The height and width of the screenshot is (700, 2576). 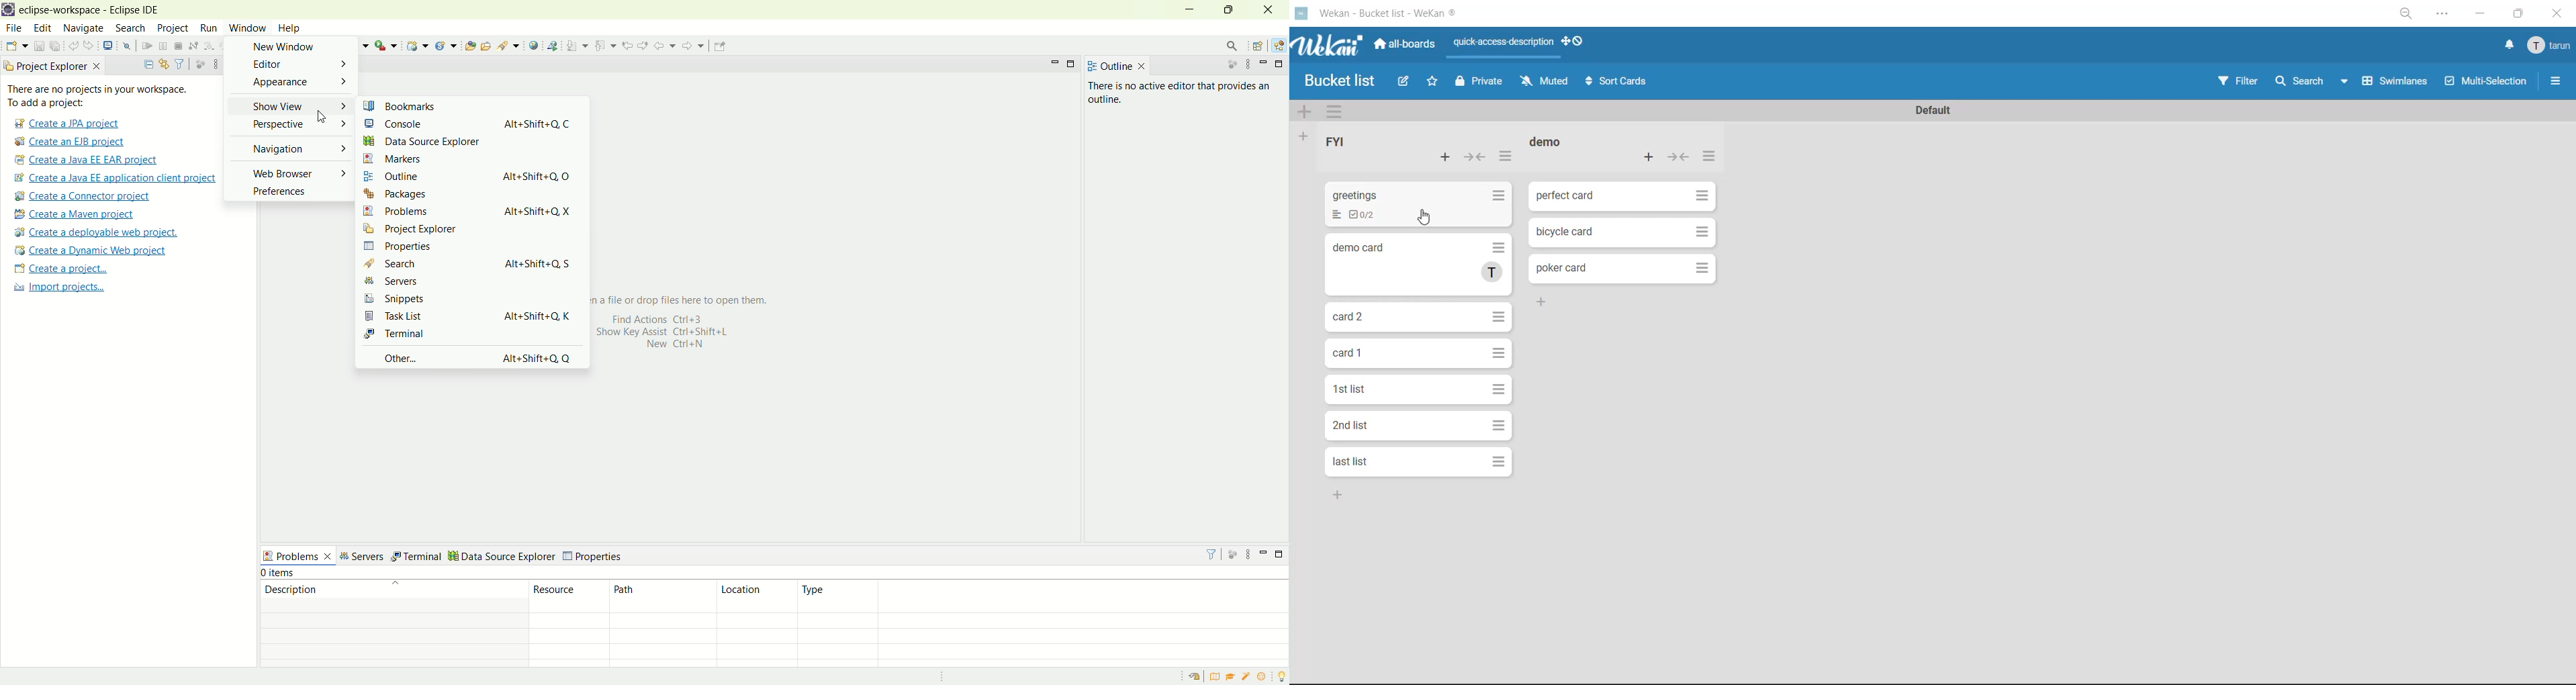 What do you see at coordinates (2238, 86) in the screenshot?
I see `filter` at bounding box center [2238, 86].